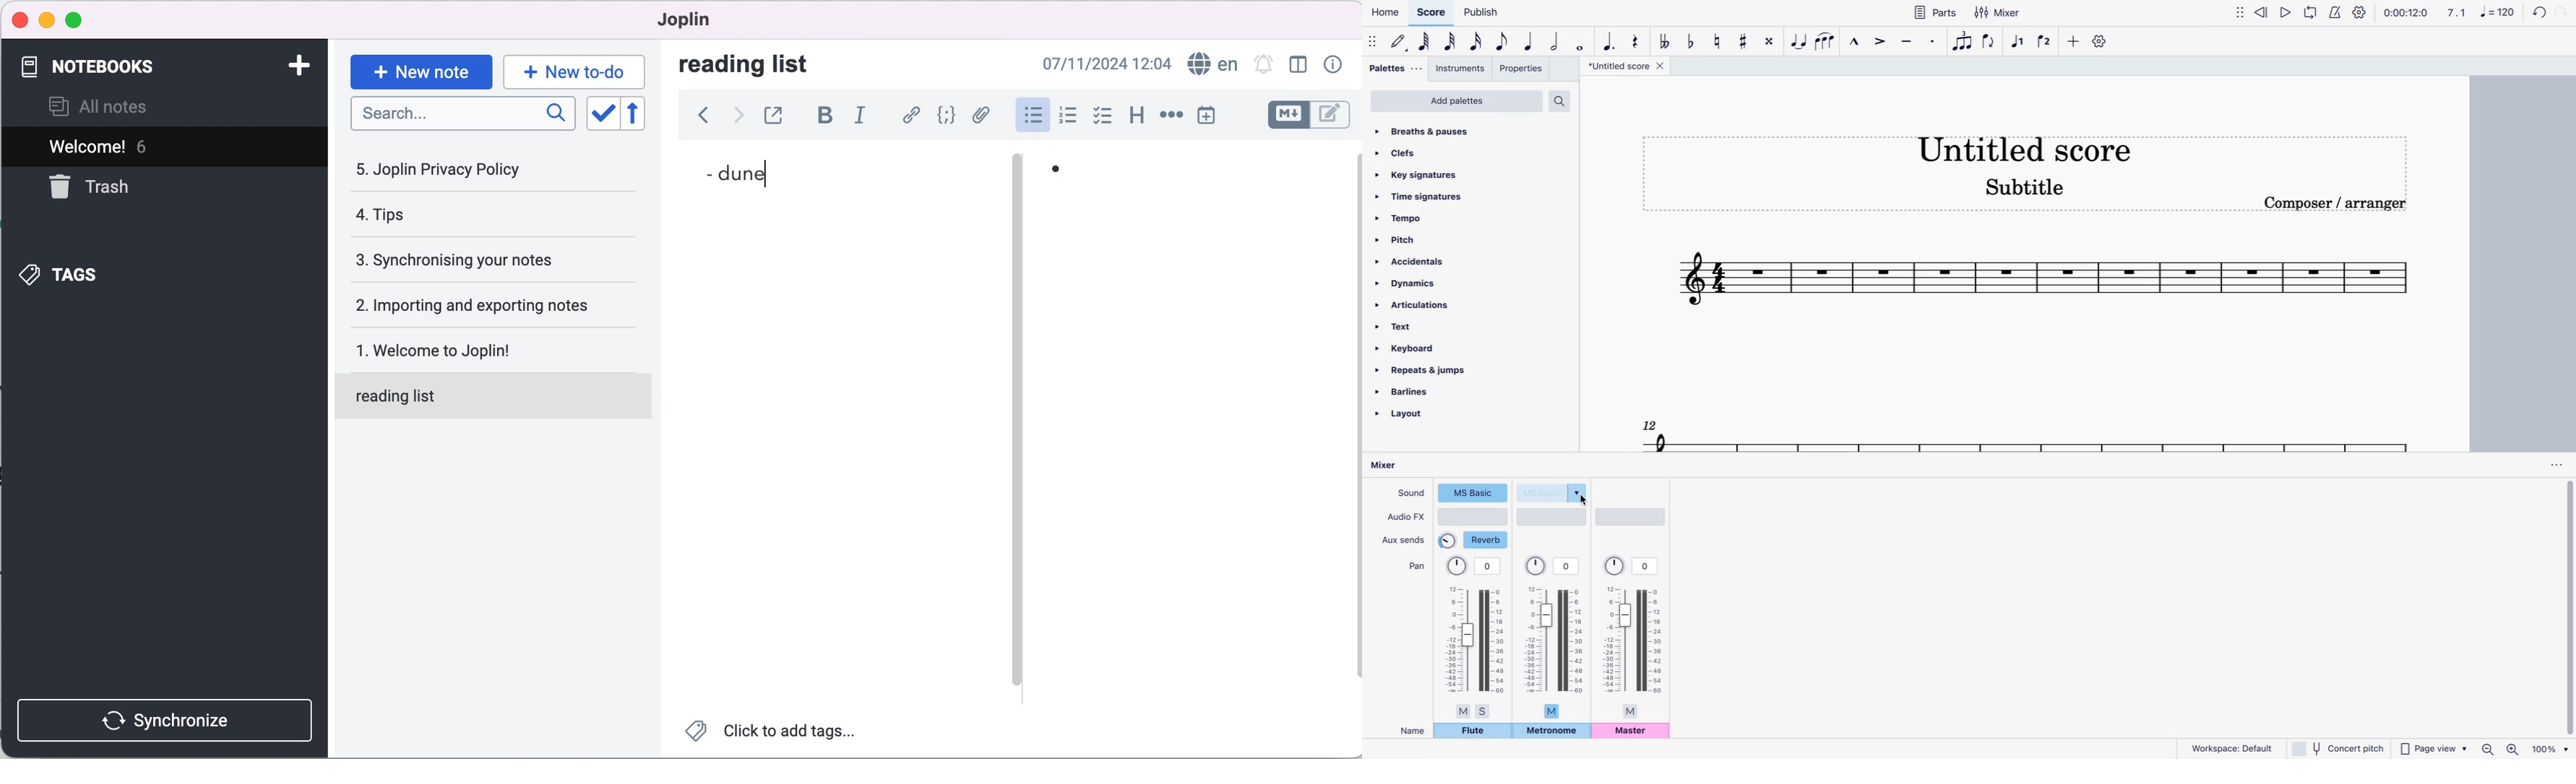 This screenshot has height=784, width=2576. Describe the element at coordinates (2101, 42) in the screenshot. I see `settings` at that location.